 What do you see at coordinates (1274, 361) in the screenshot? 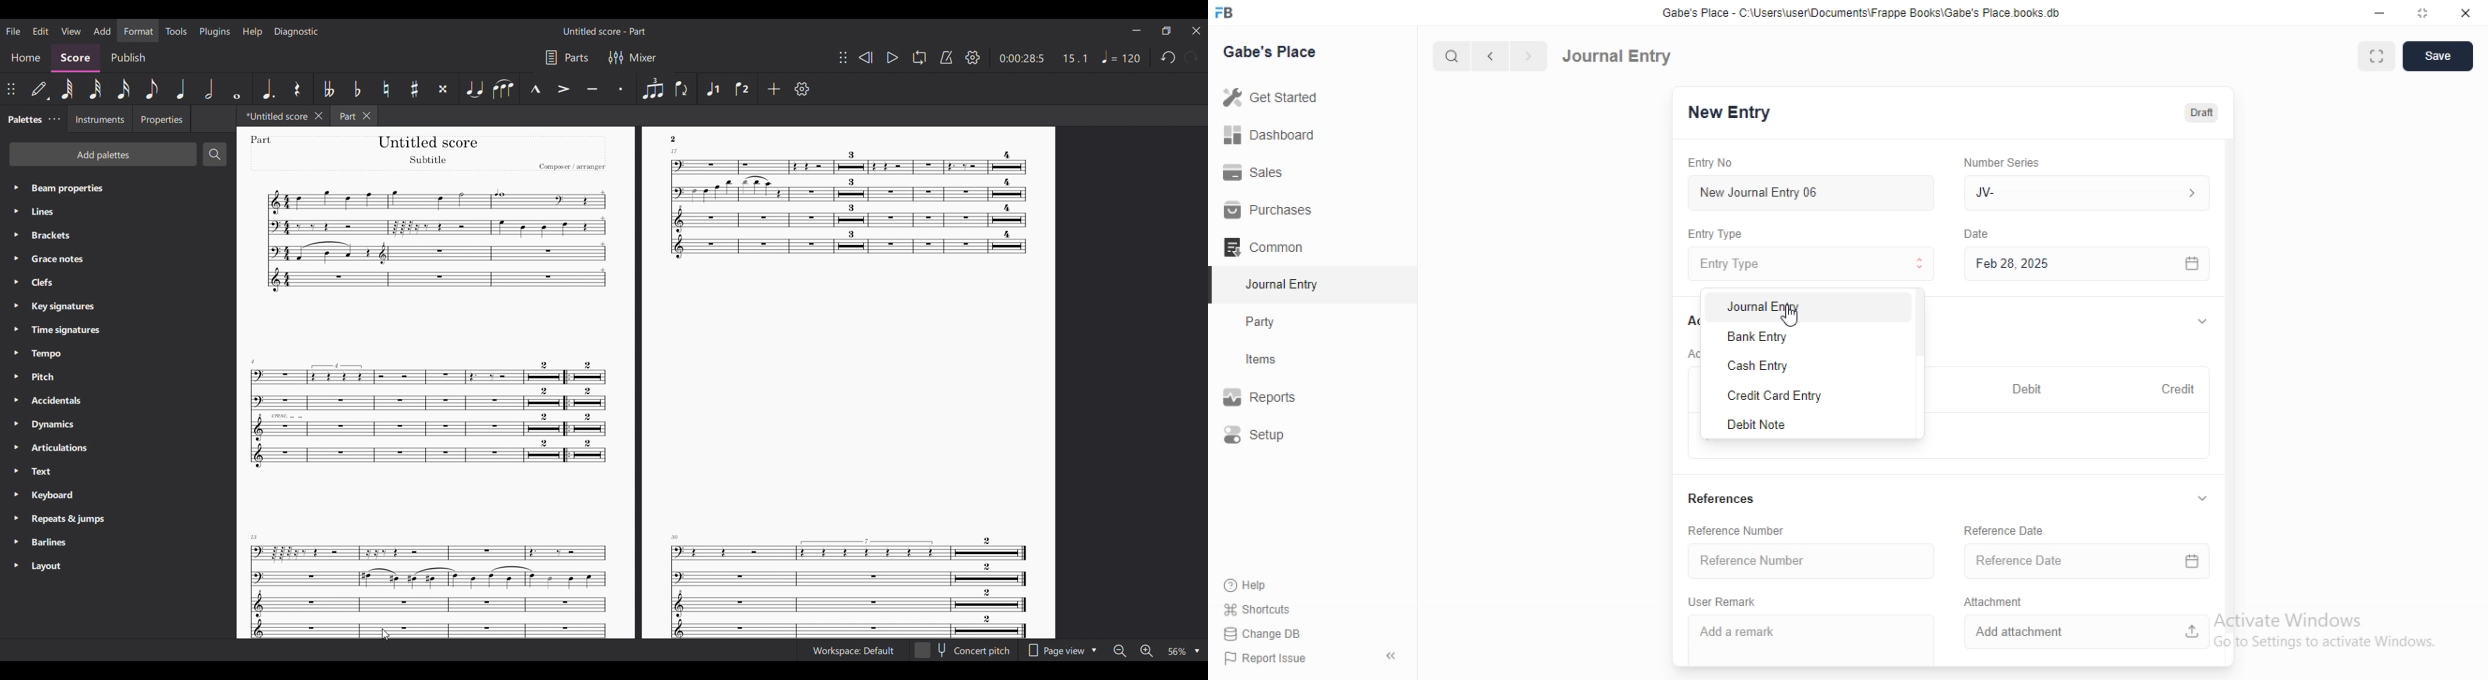
I see `items` at bounding box center [1274, 361].